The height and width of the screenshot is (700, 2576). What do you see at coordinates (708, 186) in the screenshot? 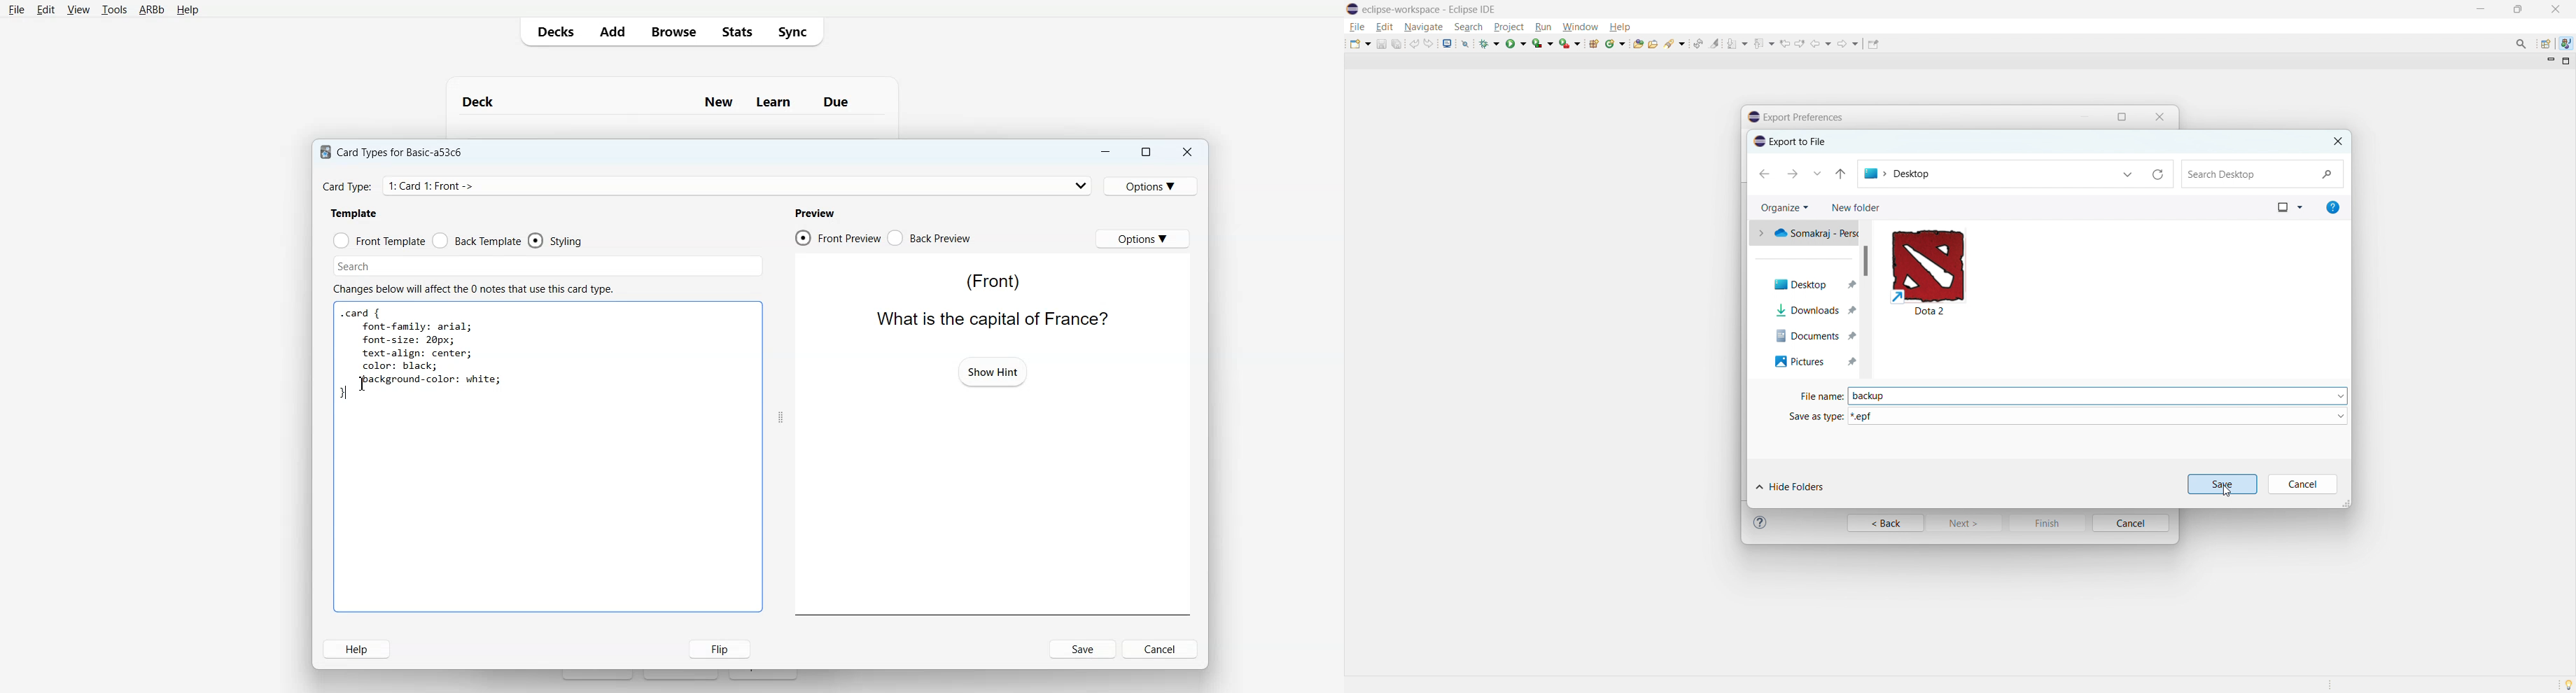
I see `Card Type` at bounding box center [708, 186].